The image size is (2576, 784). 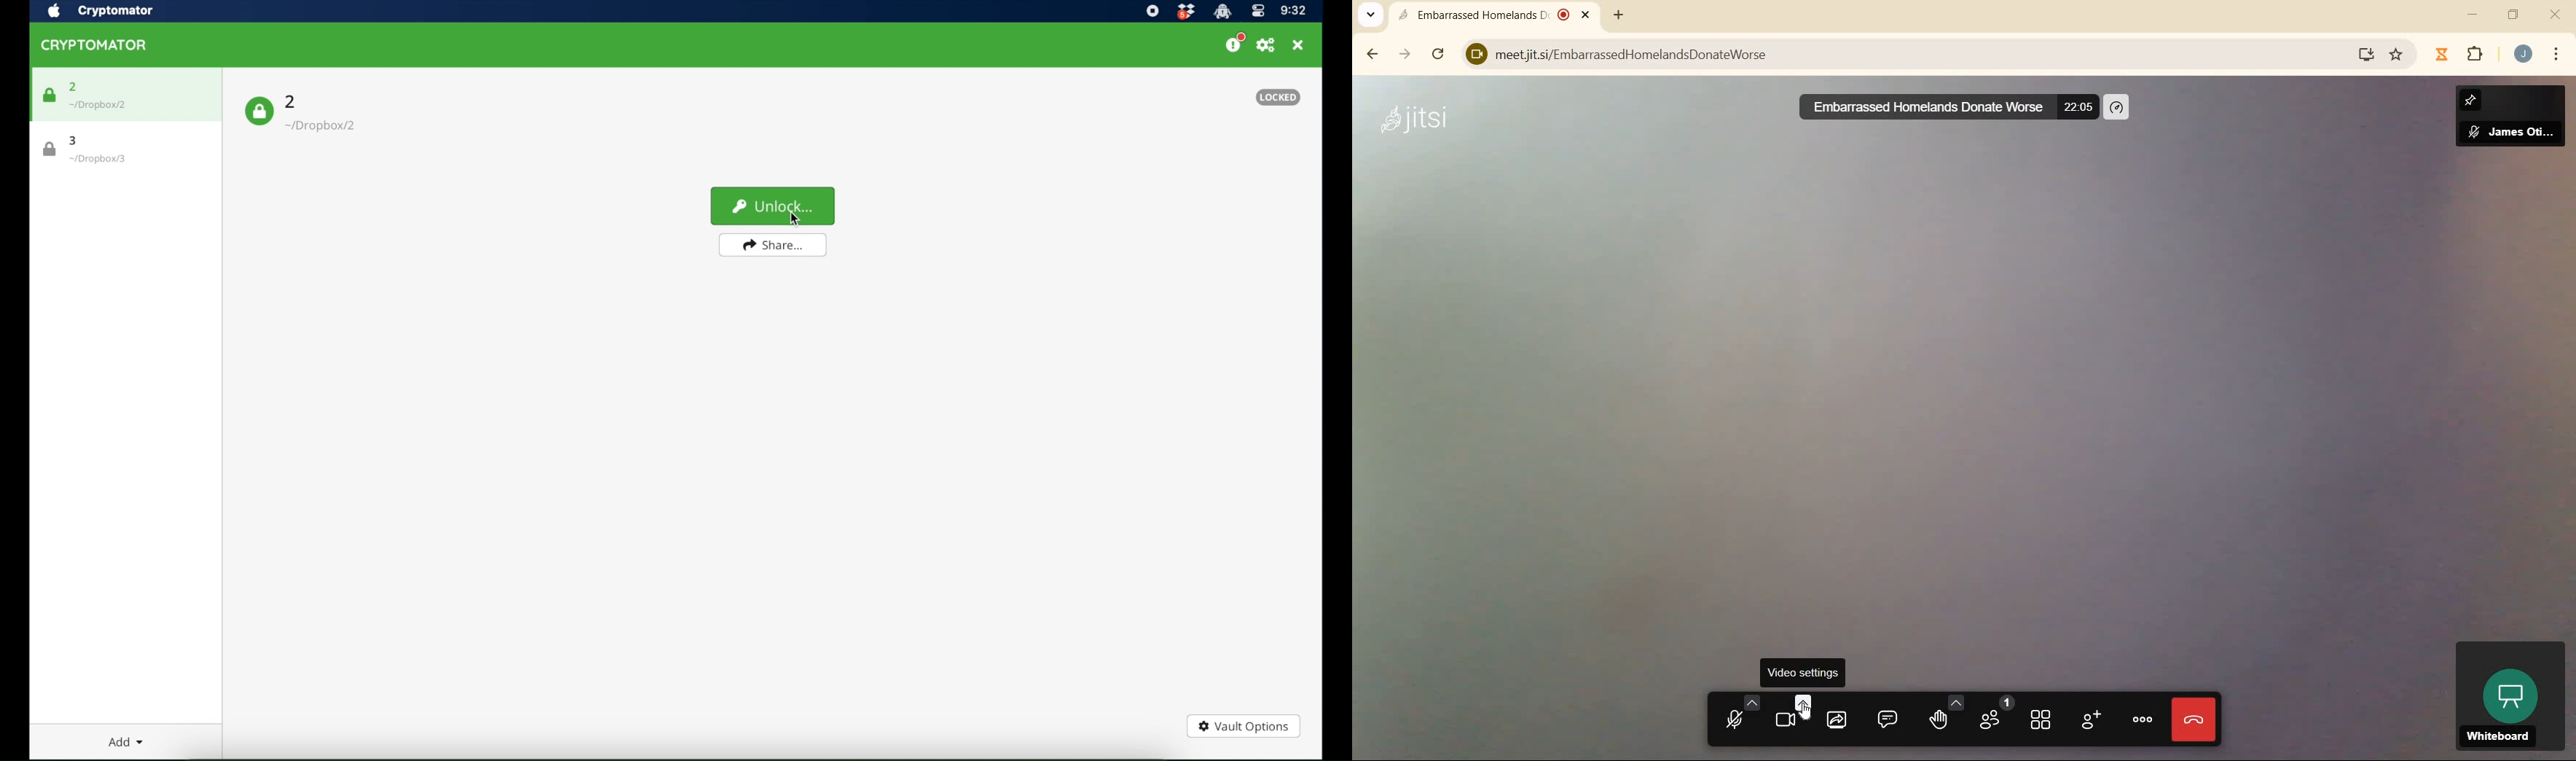 I want to click on video settings, so click(x=1806, y=672).